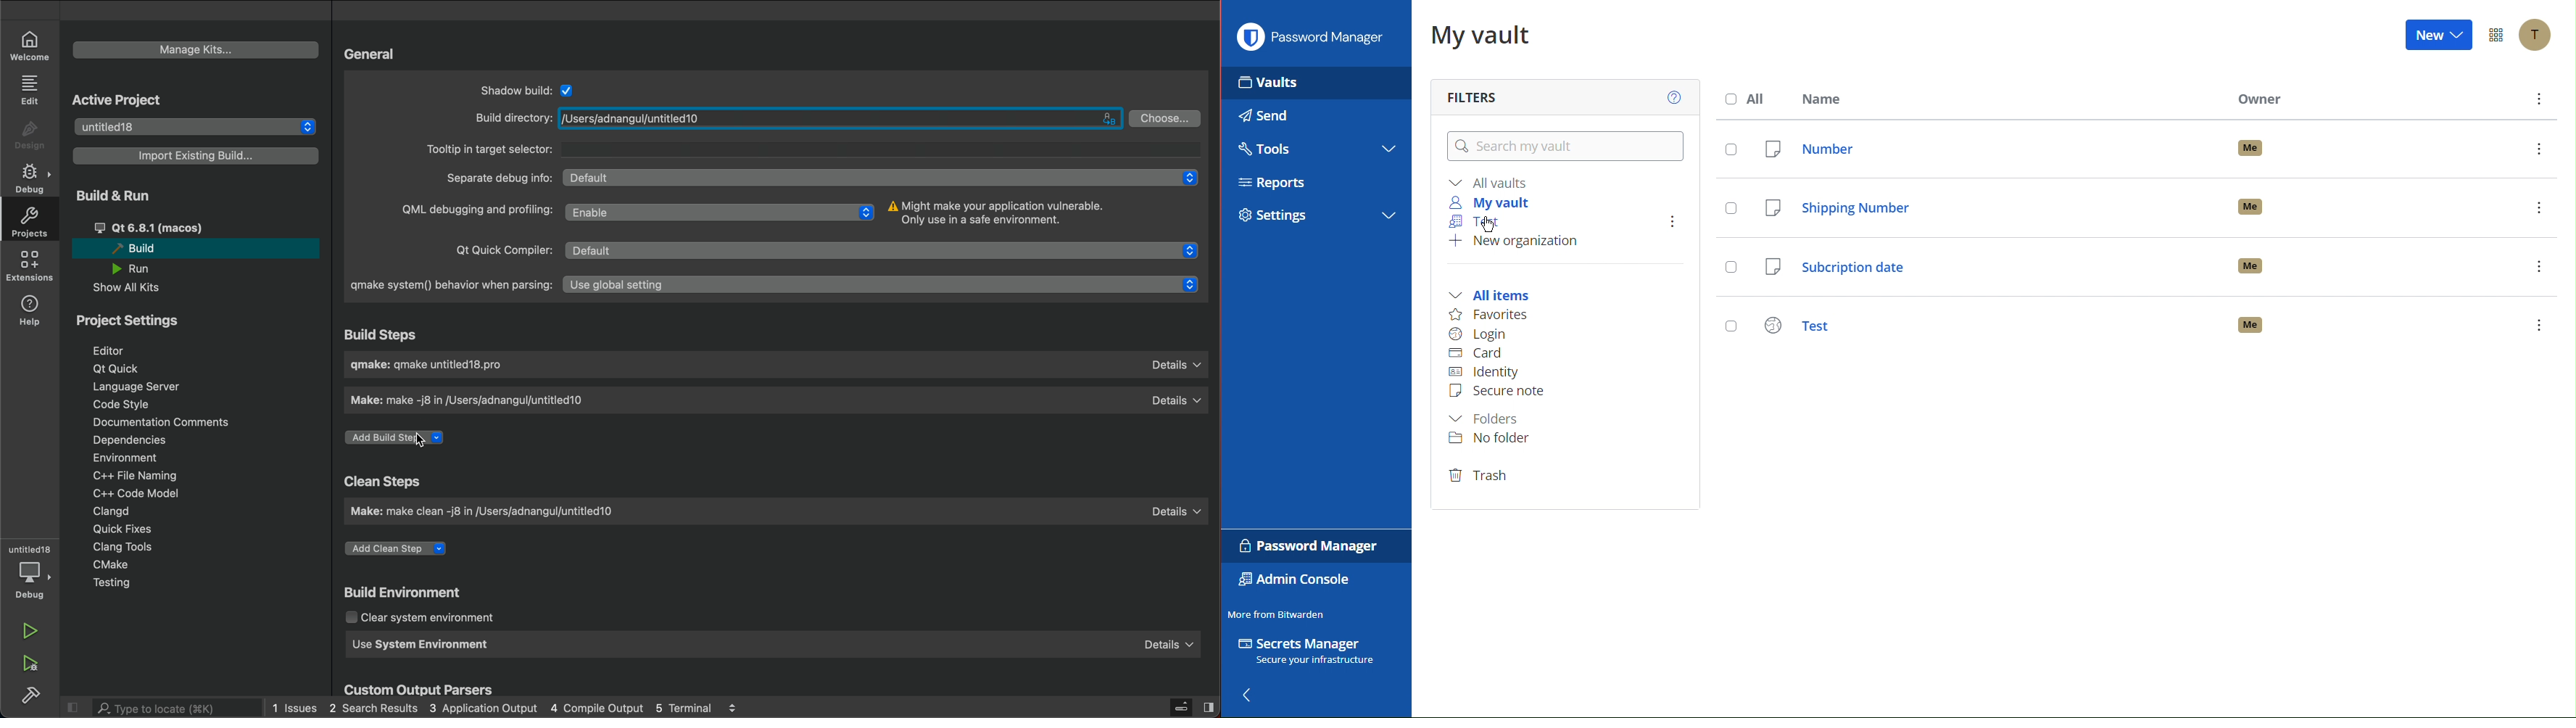  I want to click on Account, so click(2538, 34).